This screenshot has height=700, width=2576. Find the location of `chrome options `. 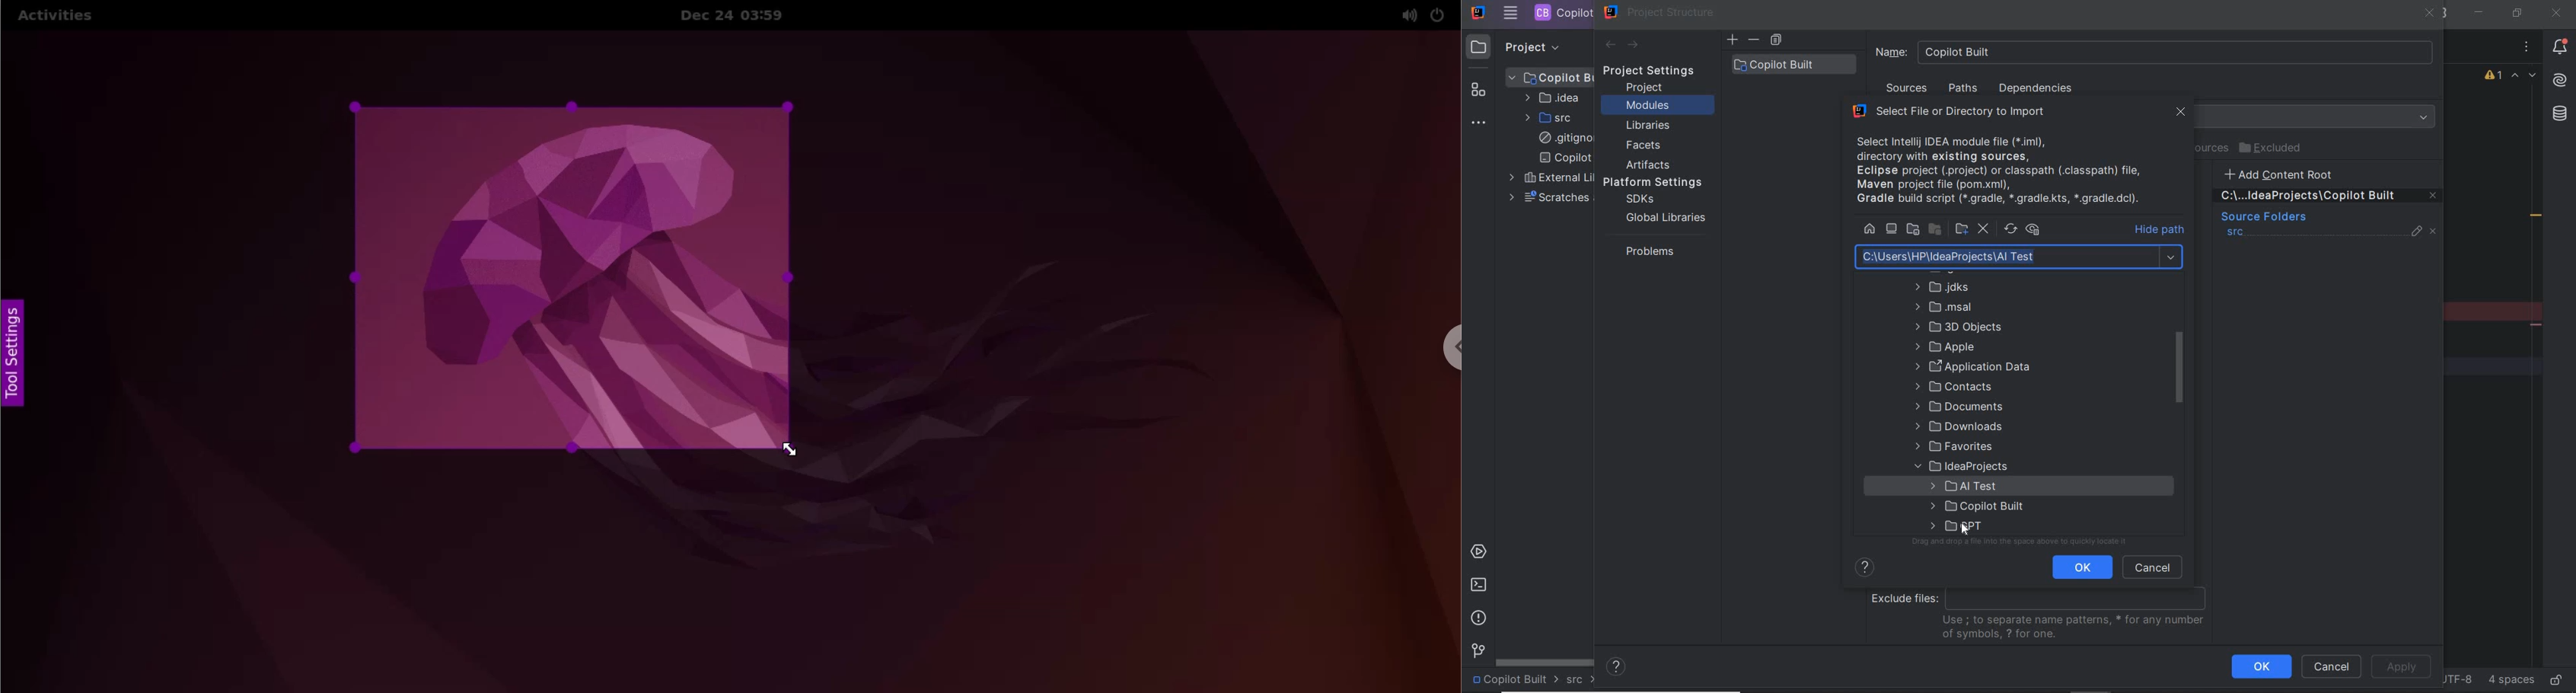

chrome options  is located at coordinates (1447, 350).